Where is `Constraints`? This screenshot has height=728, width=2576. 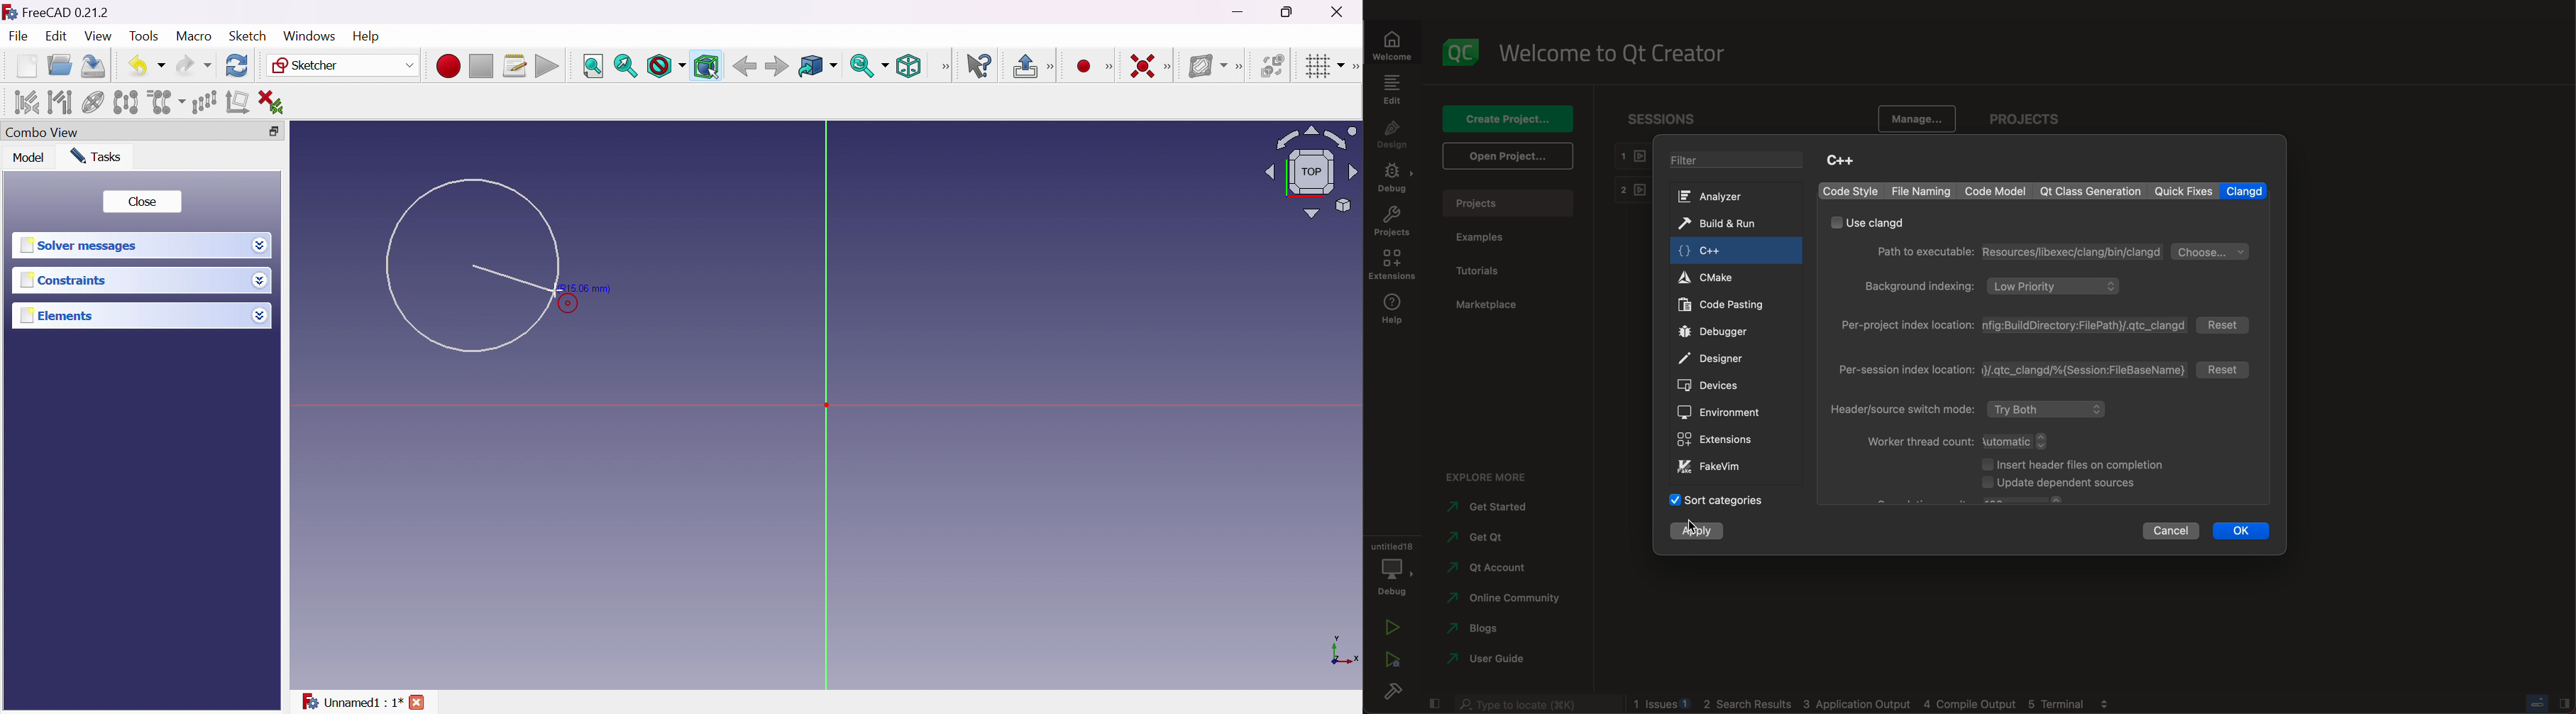 Constraints is located at coordinates (64, 281).